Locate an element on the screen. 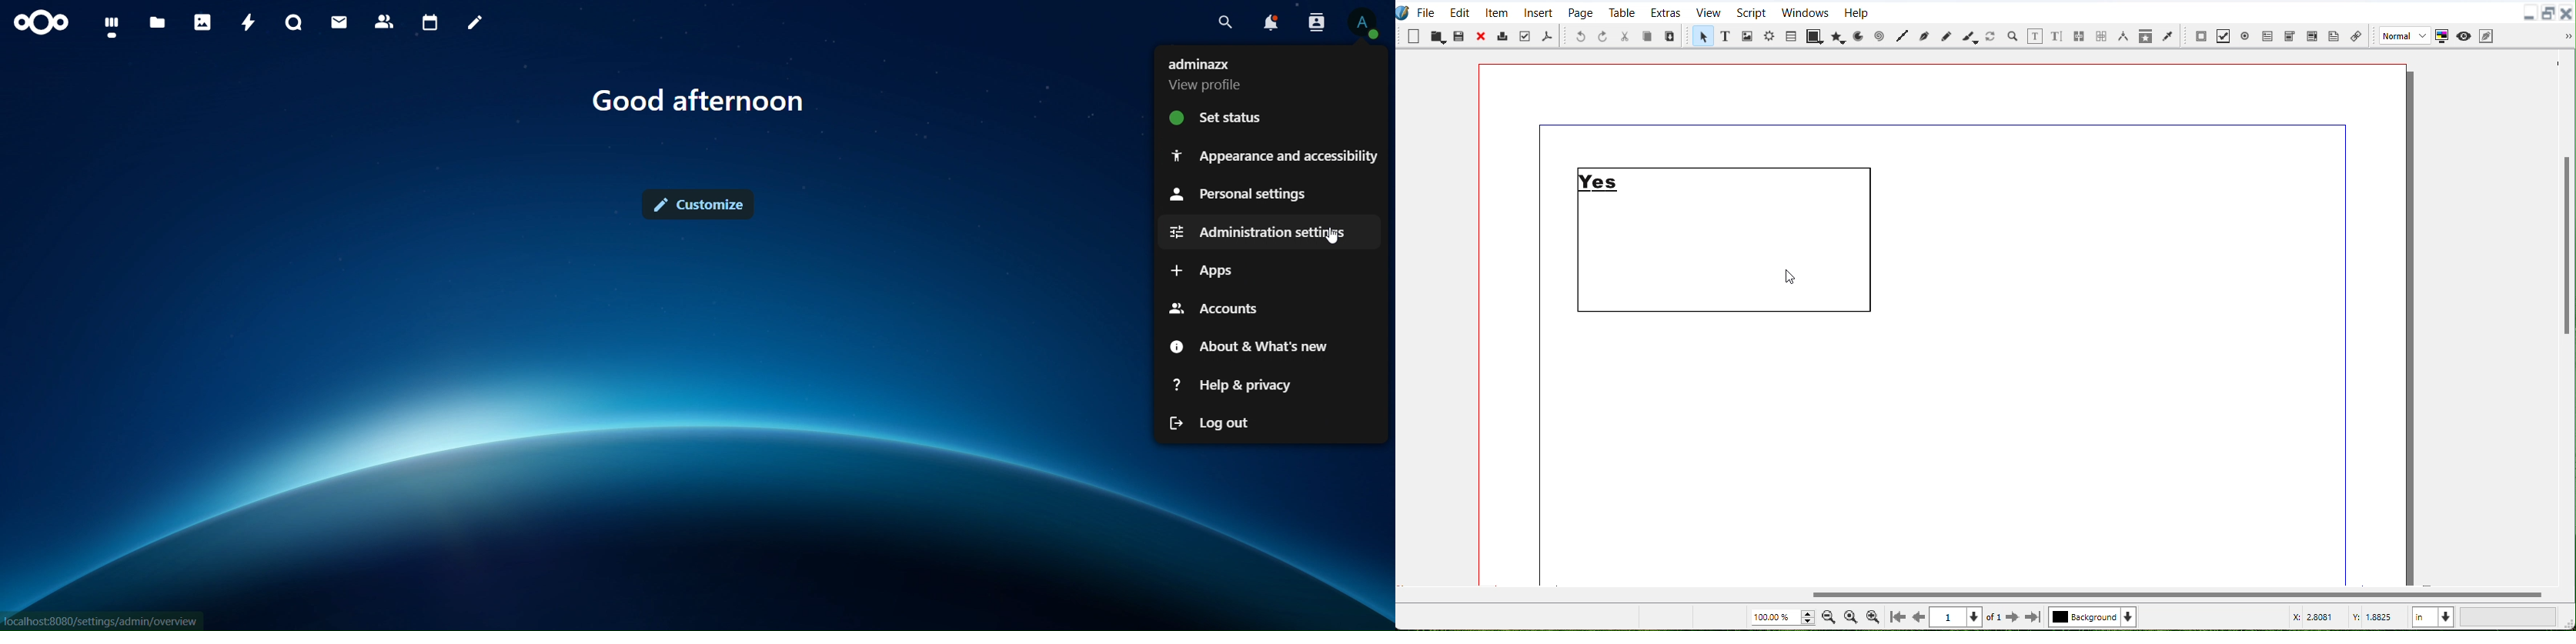 This screenshot has height=644, width=2576. Edit is located at coordinates (1459, 11).